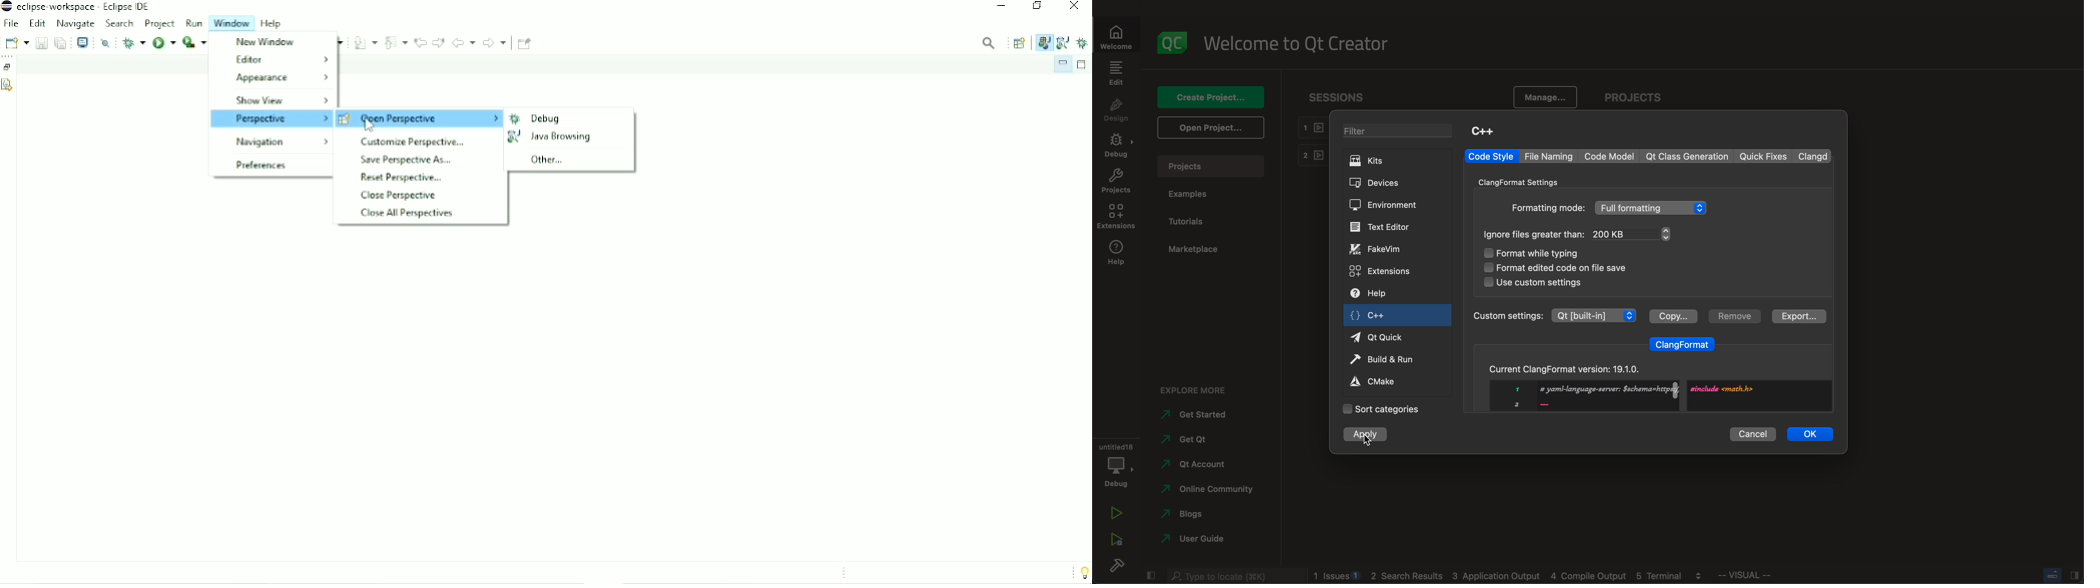 The image size is (2100, 588). Describe the element at coordinates (1209, 127) in the screenshot. I see `open` at that location.